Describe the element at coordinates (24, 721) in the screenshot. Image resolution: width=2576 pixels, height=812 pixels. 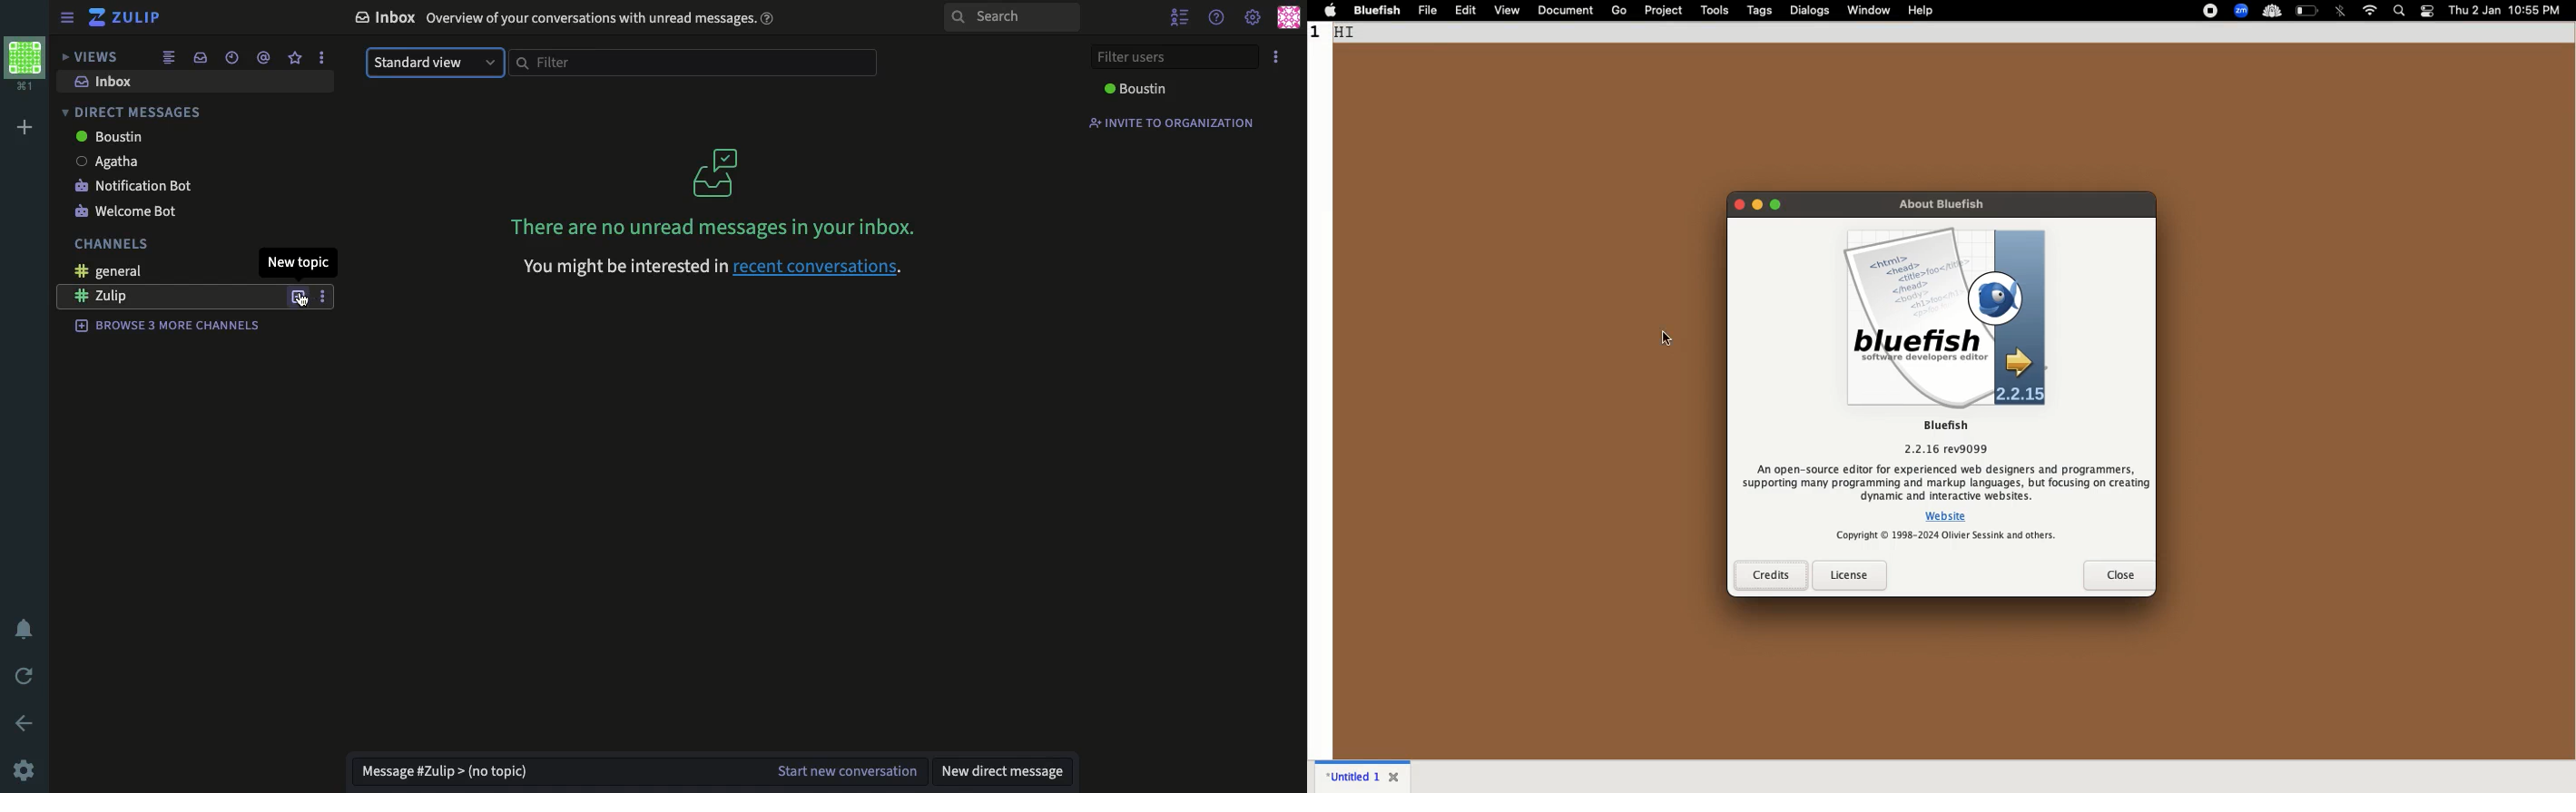
I see `back` at that location.